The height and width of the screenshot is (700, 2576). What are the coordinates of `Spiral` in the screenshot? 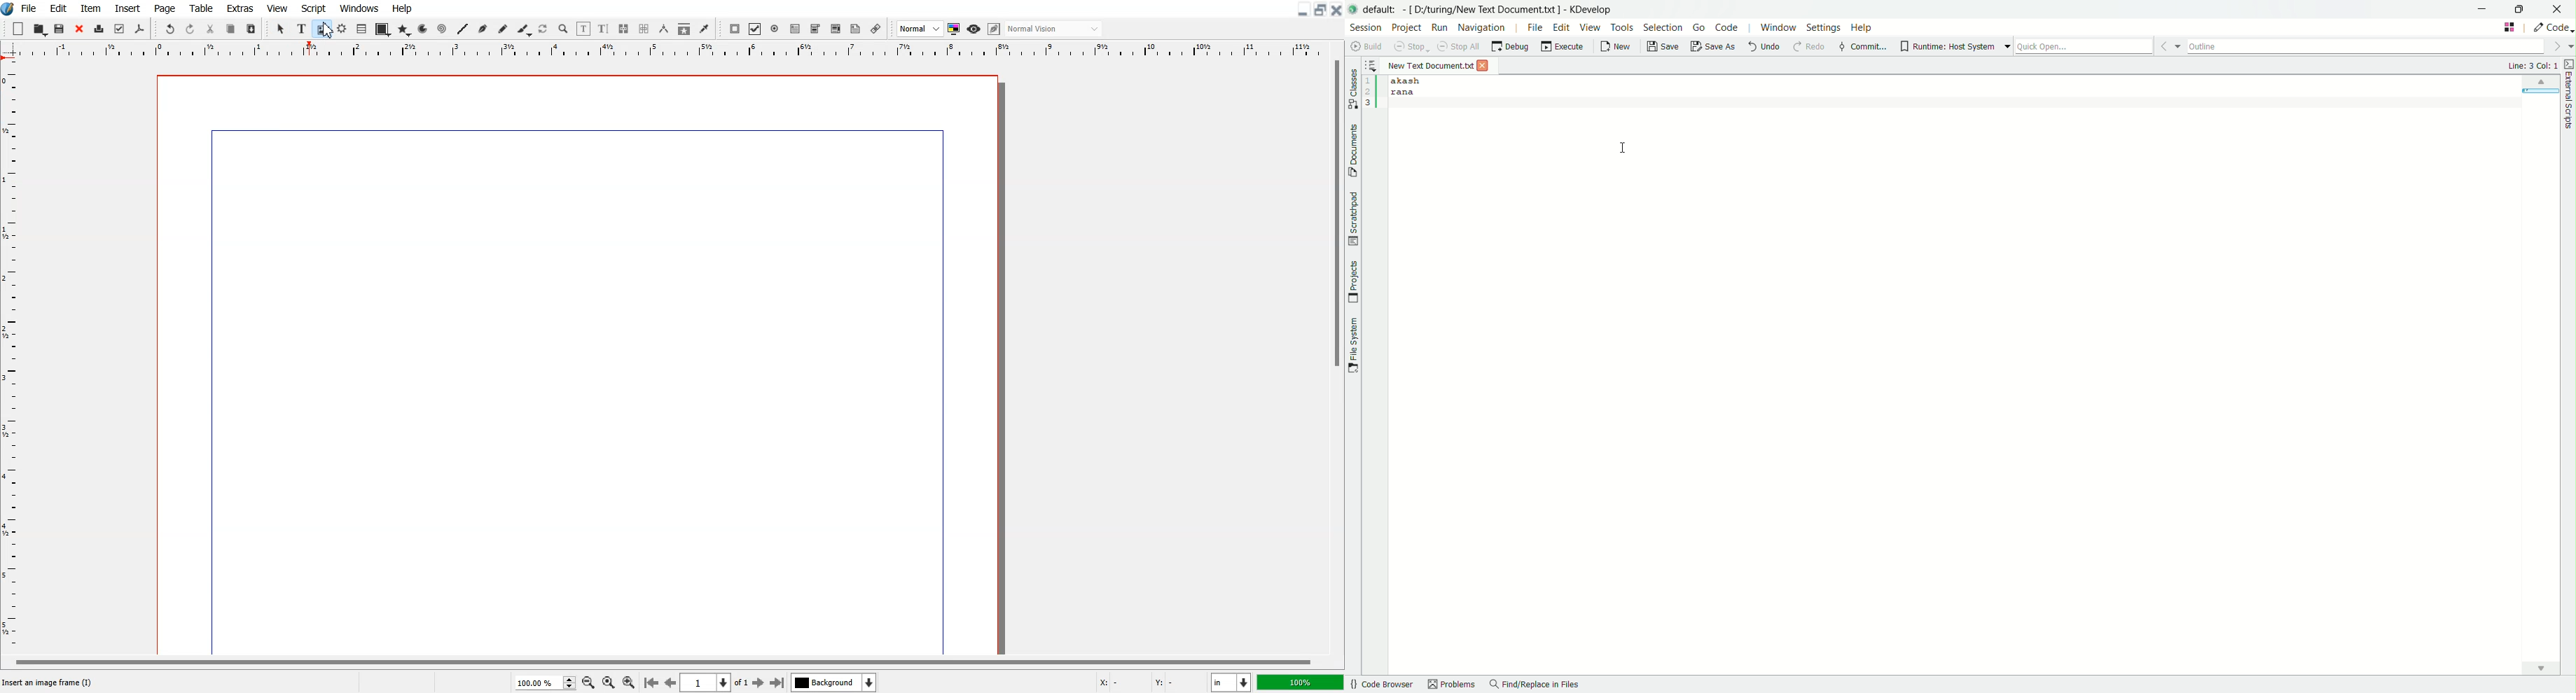 It's located at (441, 28).